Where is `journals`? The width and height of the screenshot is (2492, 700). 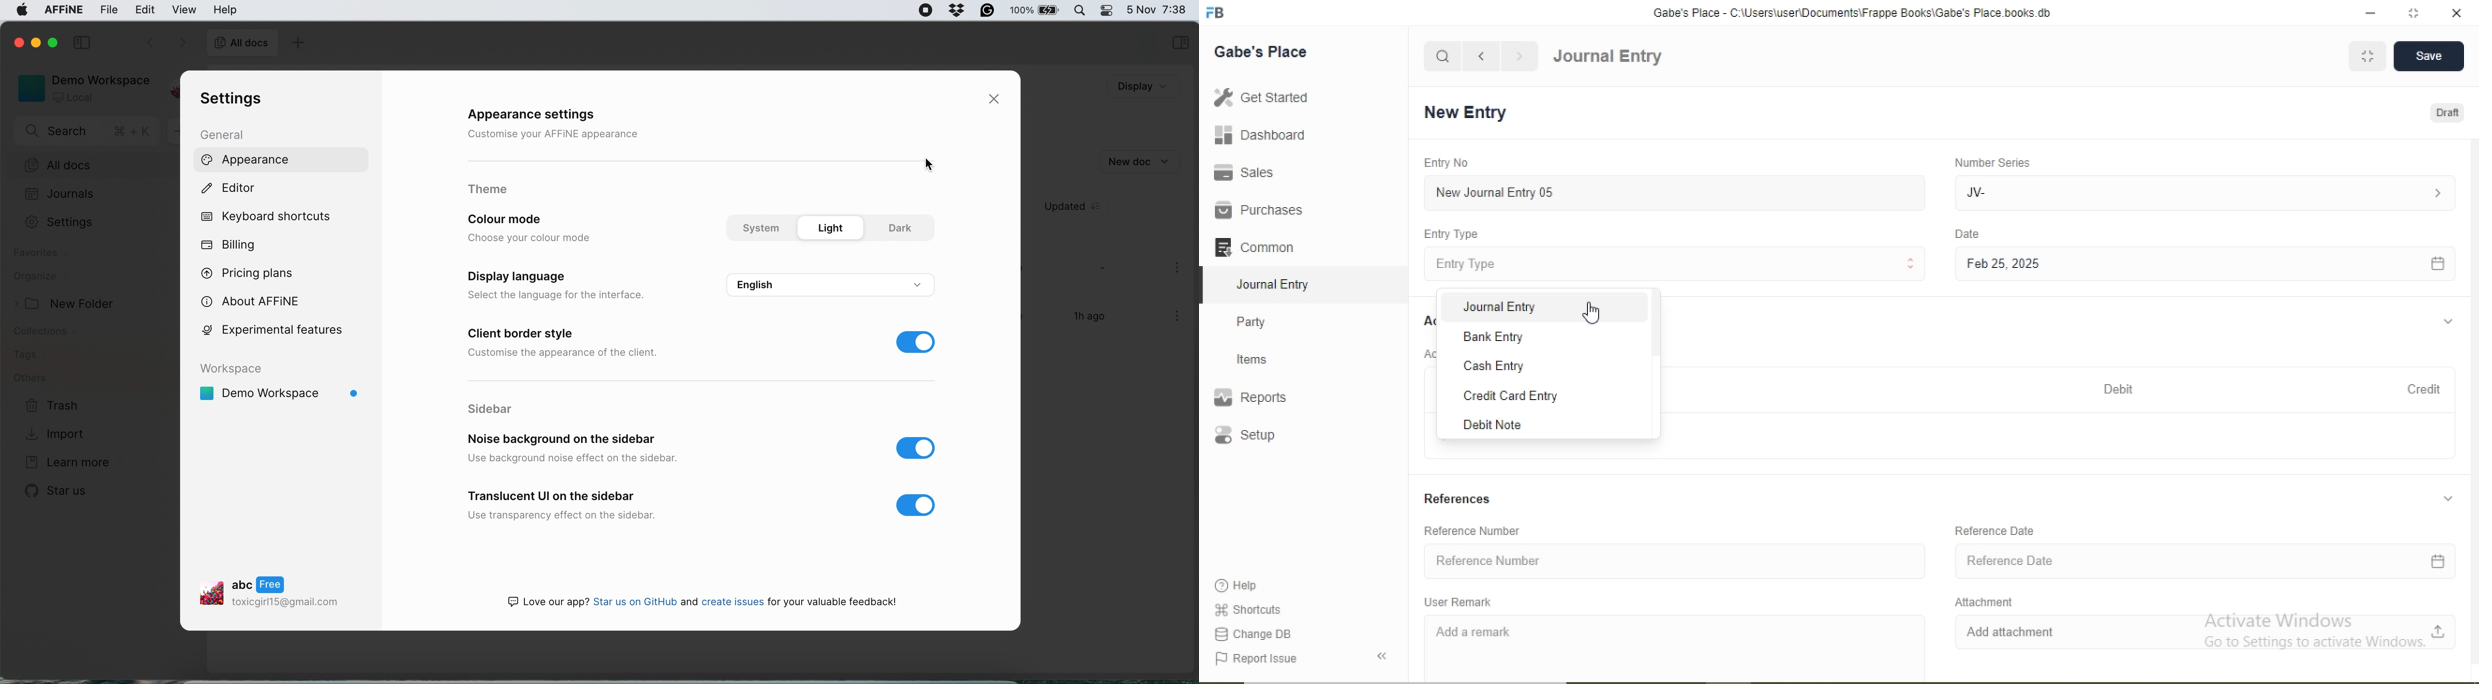 journals is located at coordinates (62, 194).